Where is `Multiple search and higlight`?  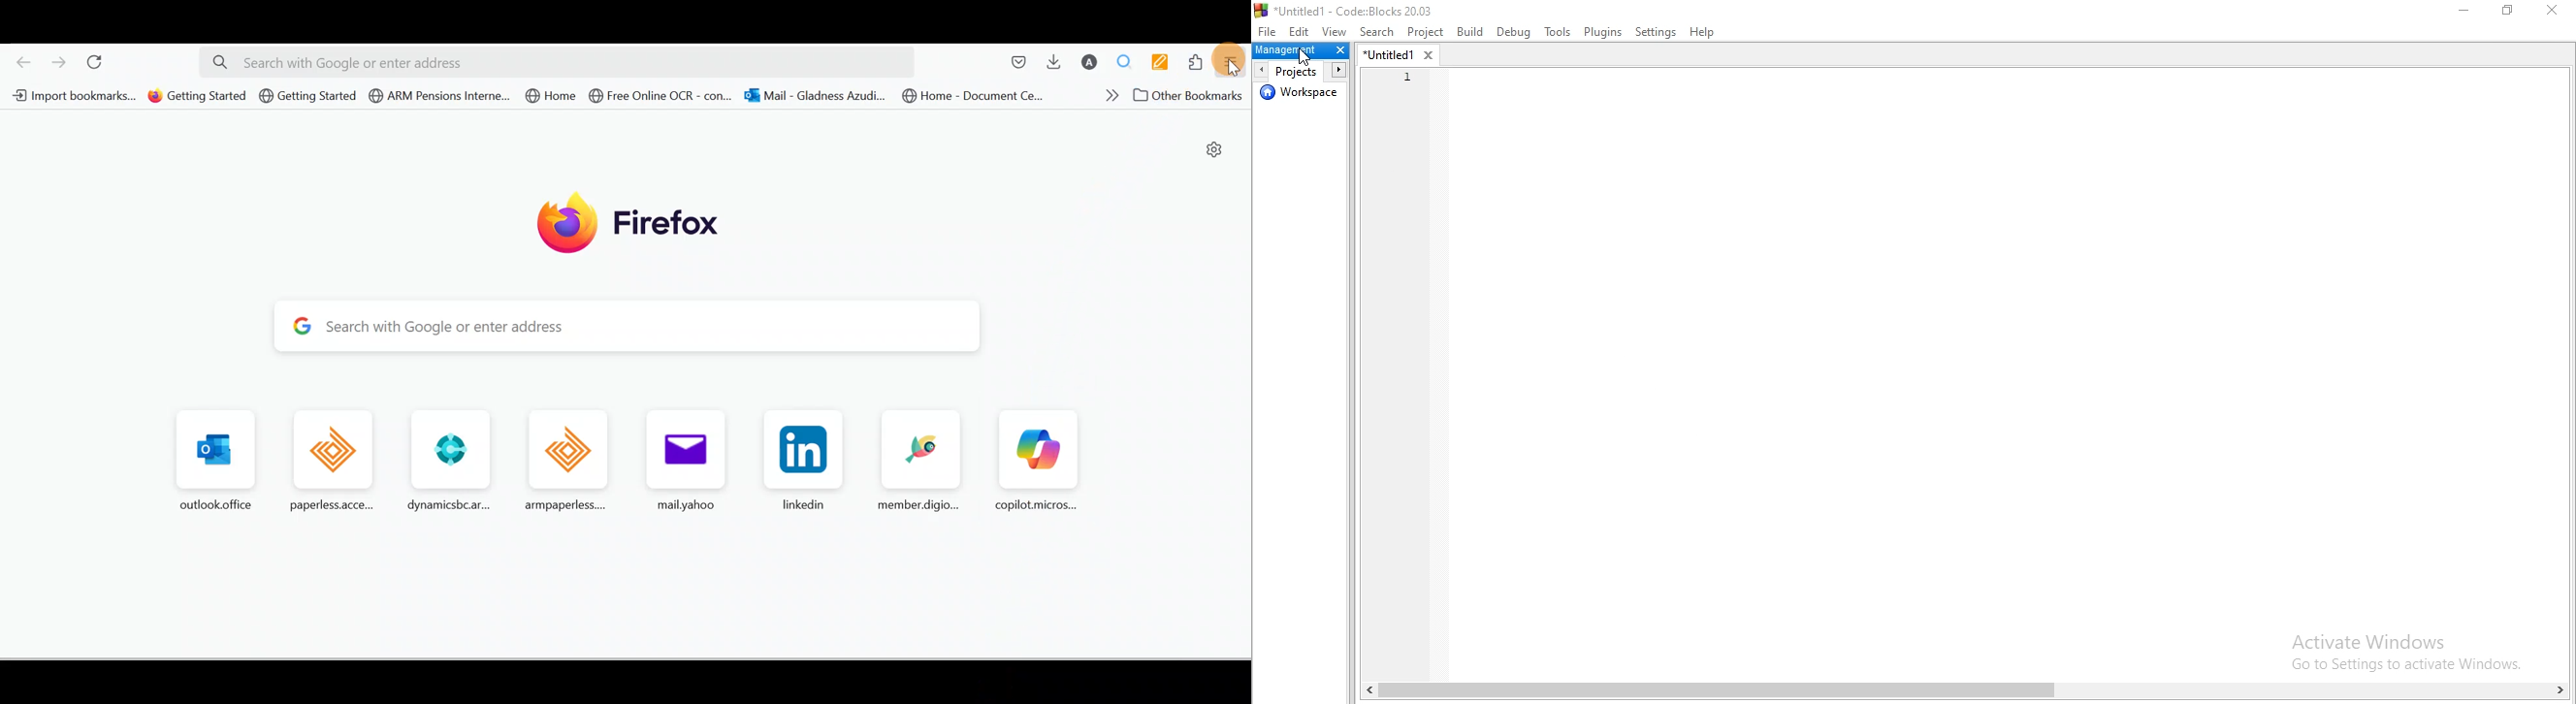
Multiple search and higlight is located at coordinates (1121, 63).